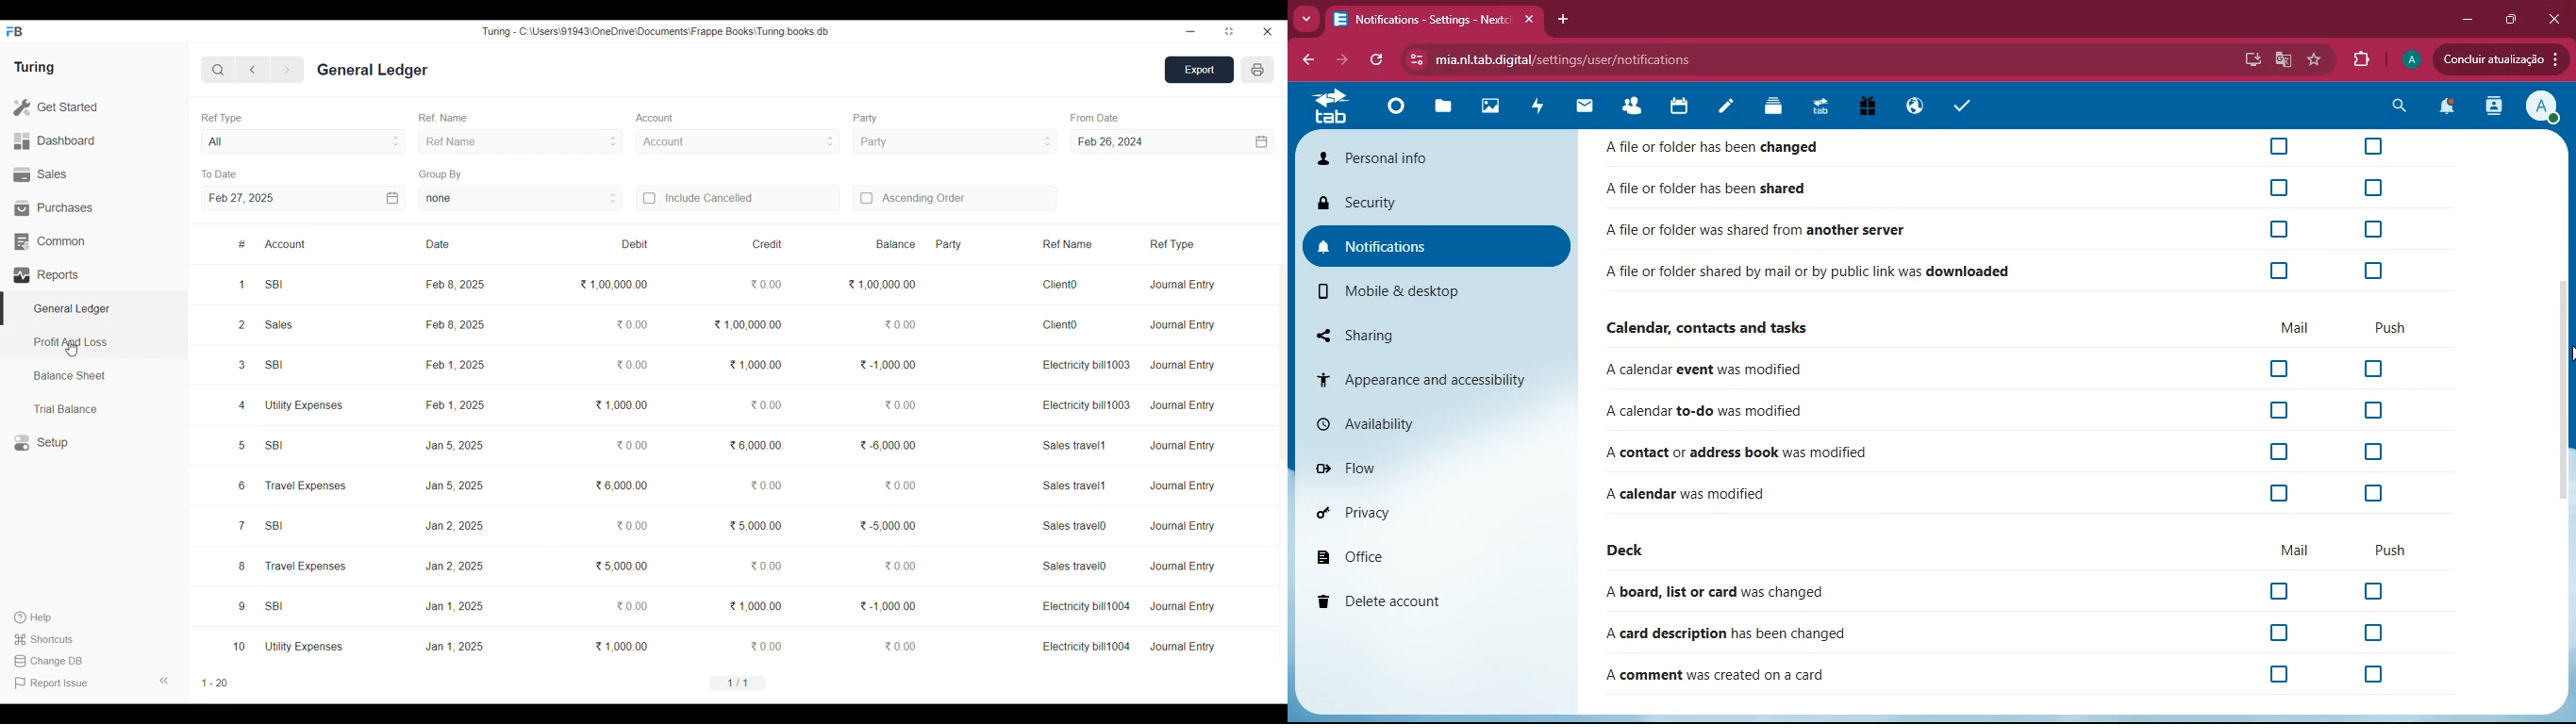 The height and width of the screenshot is (728, 2576). Describe the element at coordinates (1809, 274) in the screenshot. I see `A file or folder shared by mail or by public link was downloaded` at that location.